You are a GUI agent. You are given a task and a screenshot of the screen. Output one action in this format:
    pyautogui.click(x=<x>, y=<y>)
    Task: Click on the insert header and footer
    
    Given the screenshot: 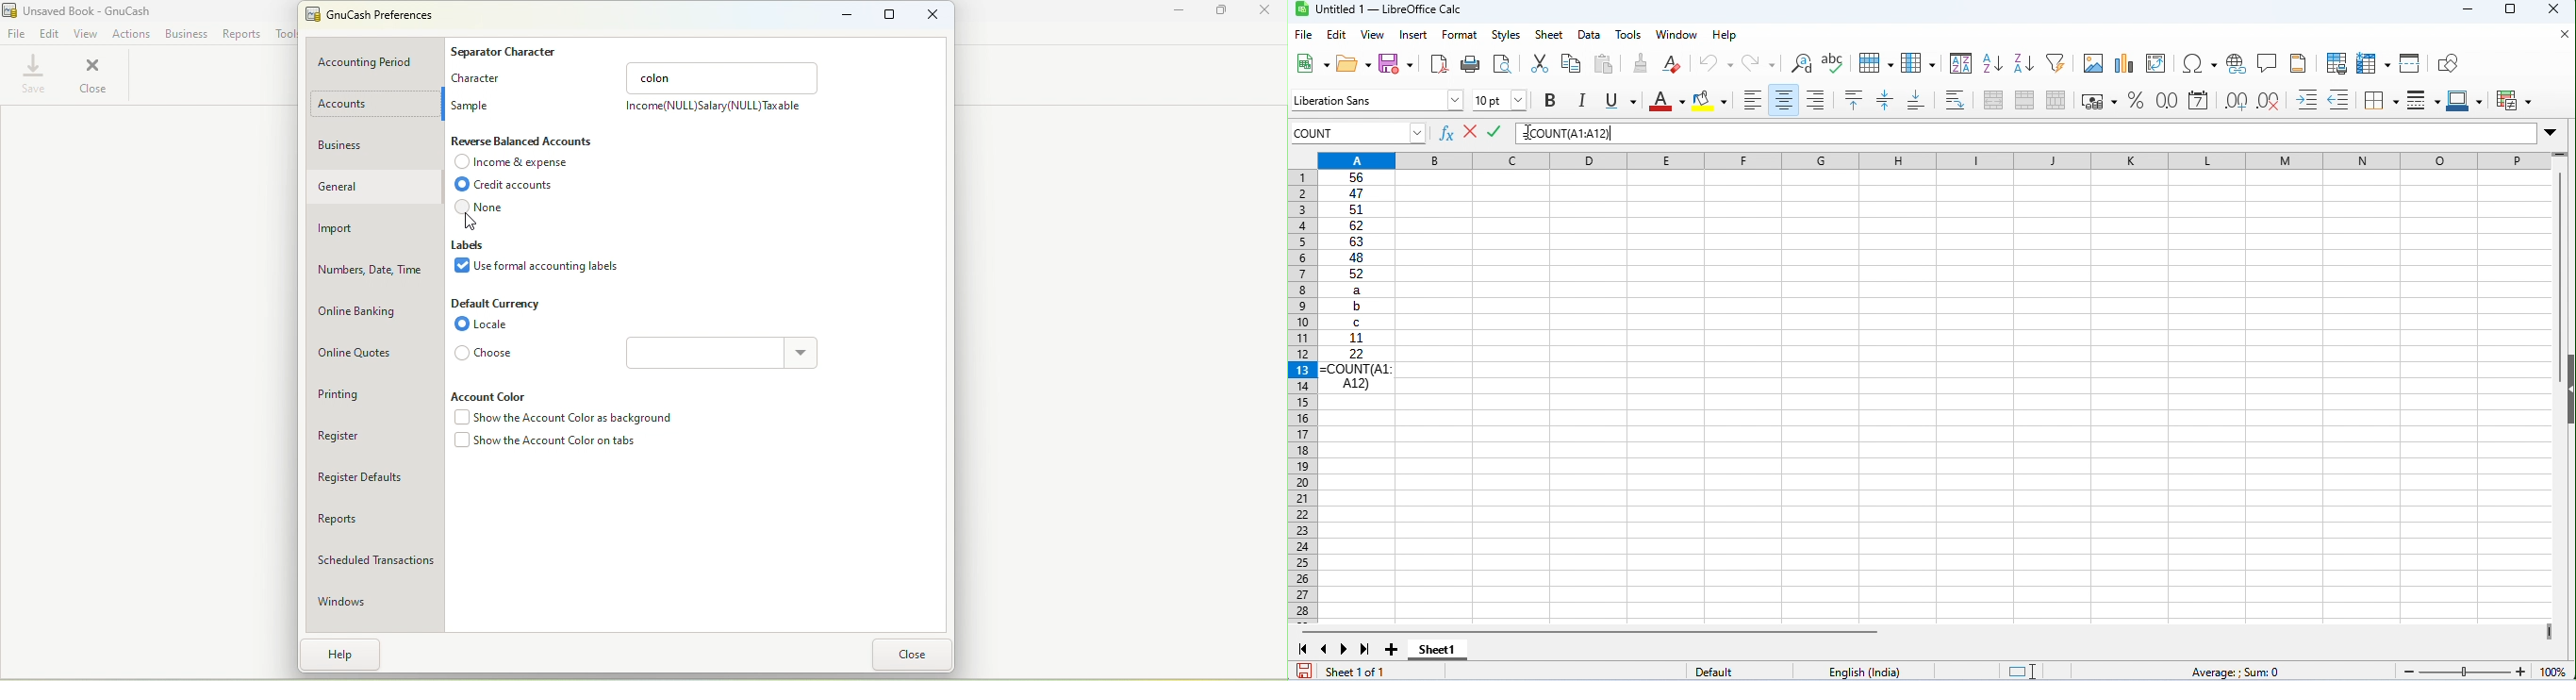 What is the action you would take?
    pyautogui.click(x=2299, y=62)
    